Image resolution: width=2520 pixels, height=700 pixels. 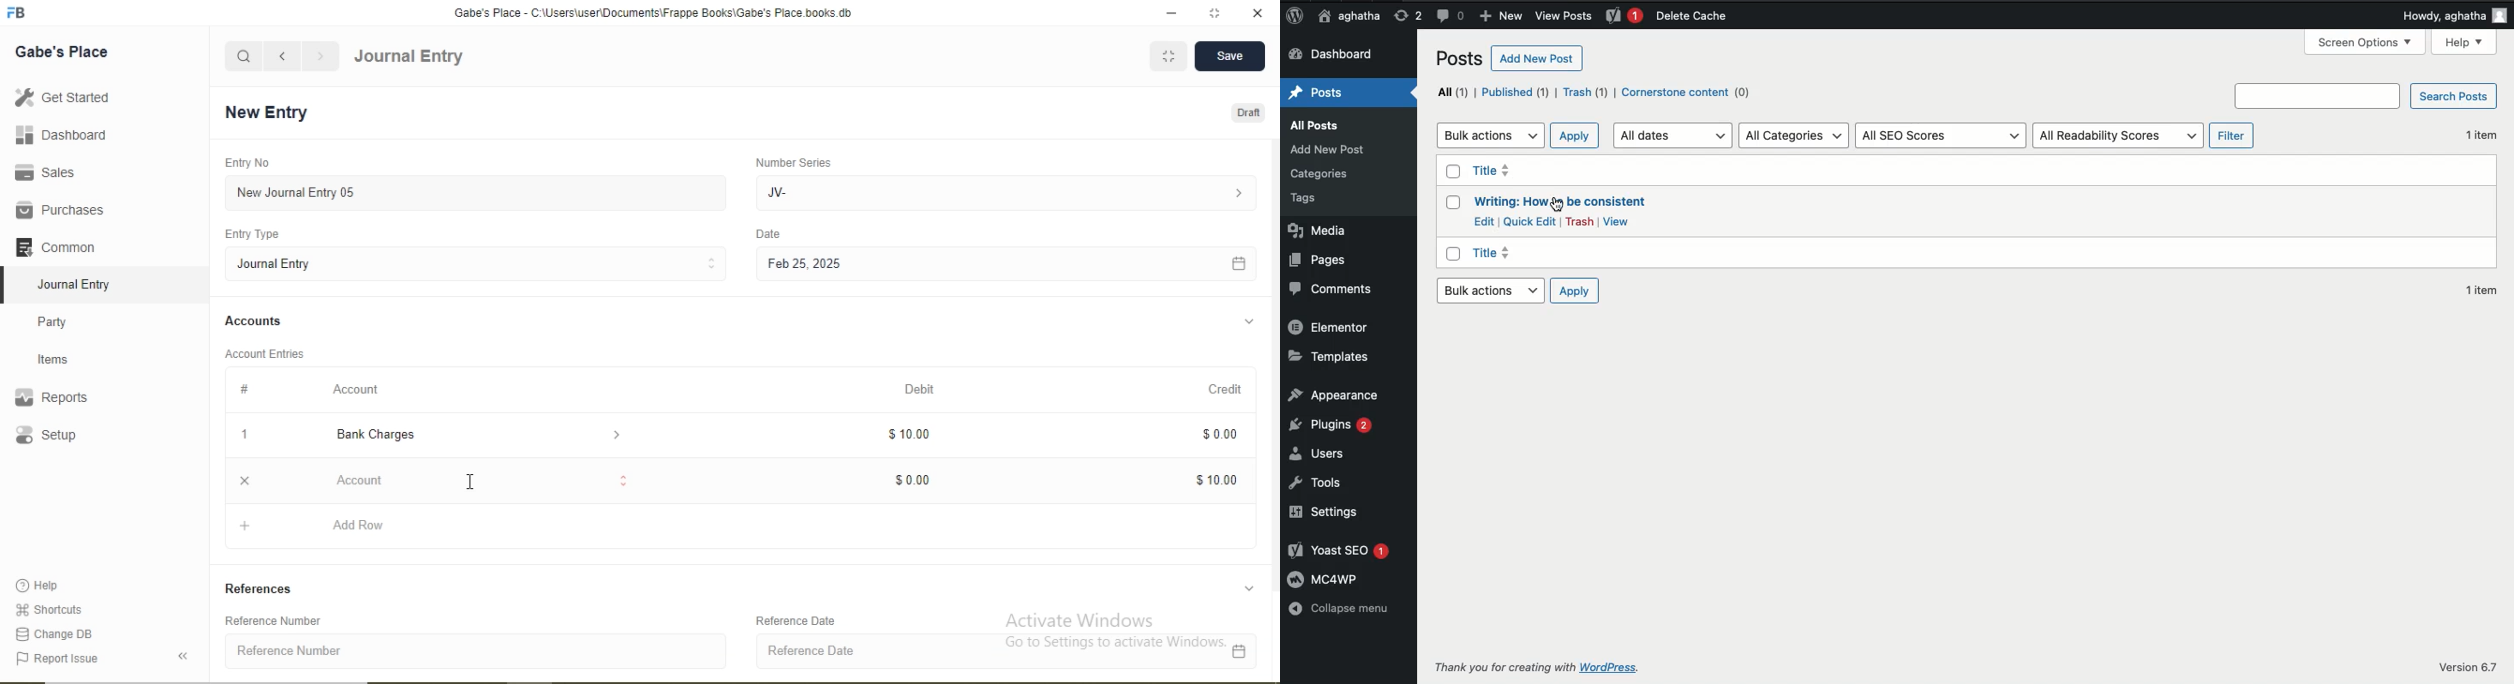 What do you see at coordinates (1212, 13) in the screenshot?
I see `resize` at bounding box center [1212, 13].